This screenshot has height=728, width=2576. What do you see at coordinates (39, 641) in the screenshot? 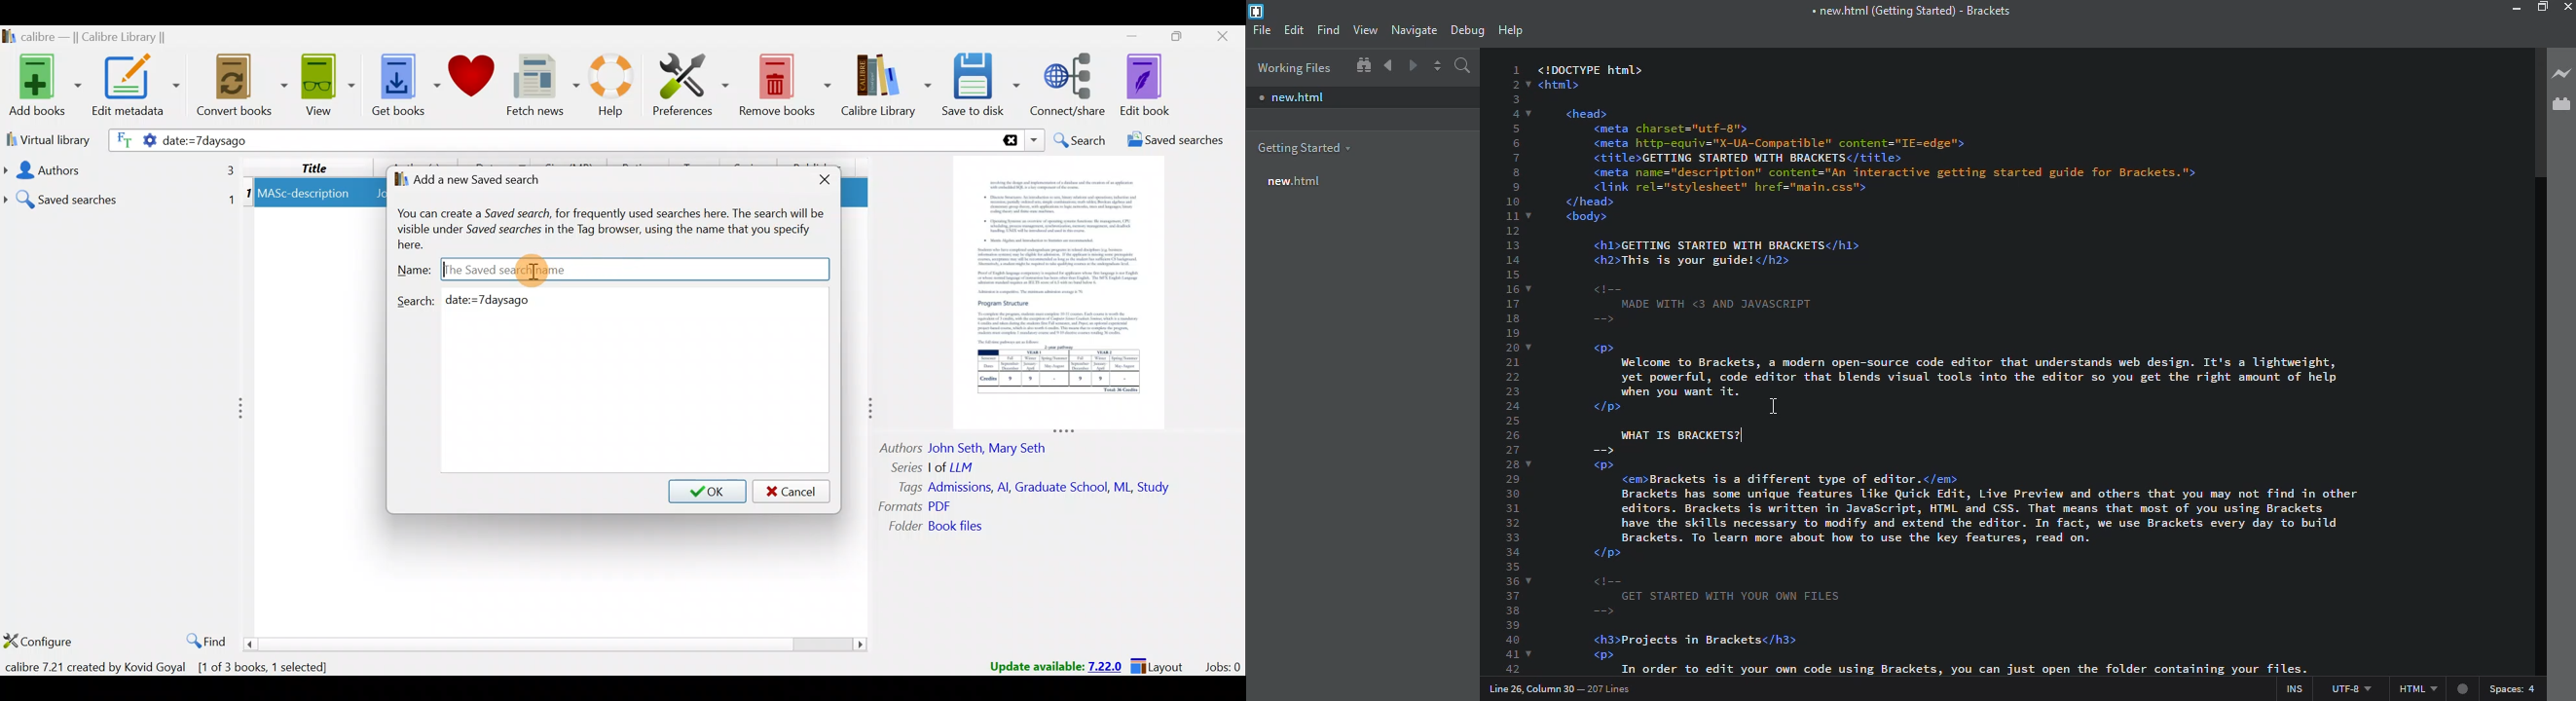
I see `Configure` at bounding box center [39, 641].